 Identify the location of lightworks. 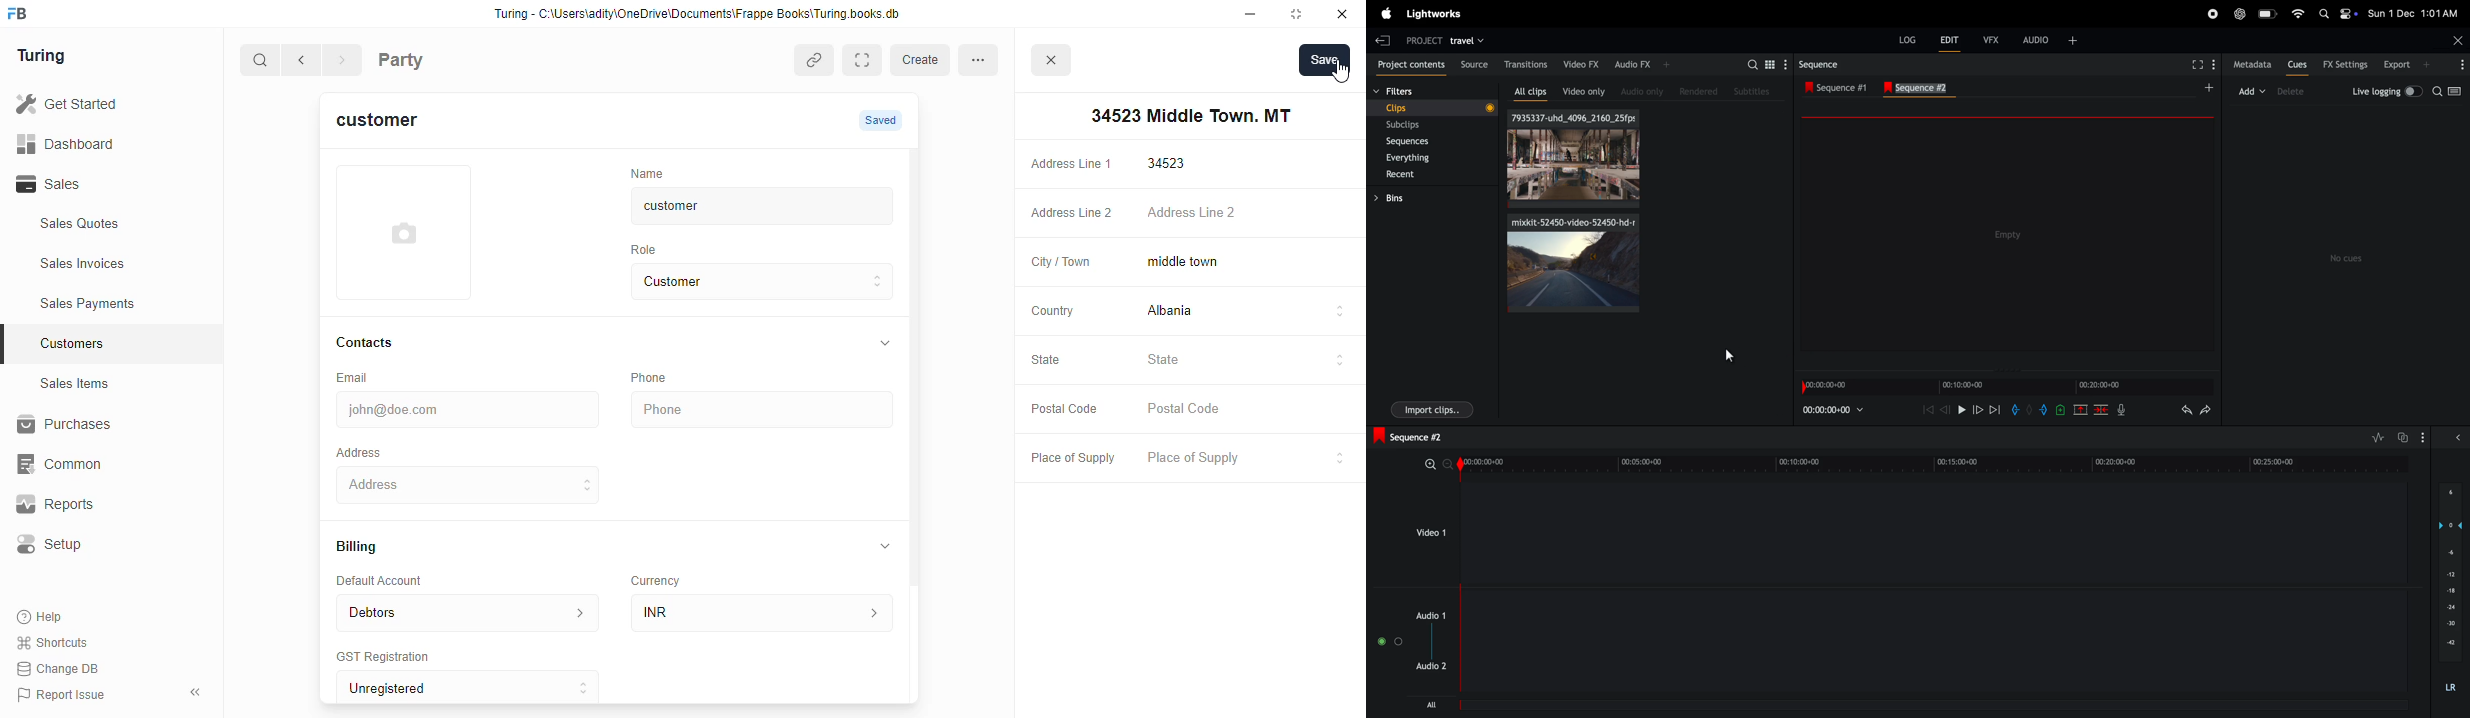
(1440, 14).